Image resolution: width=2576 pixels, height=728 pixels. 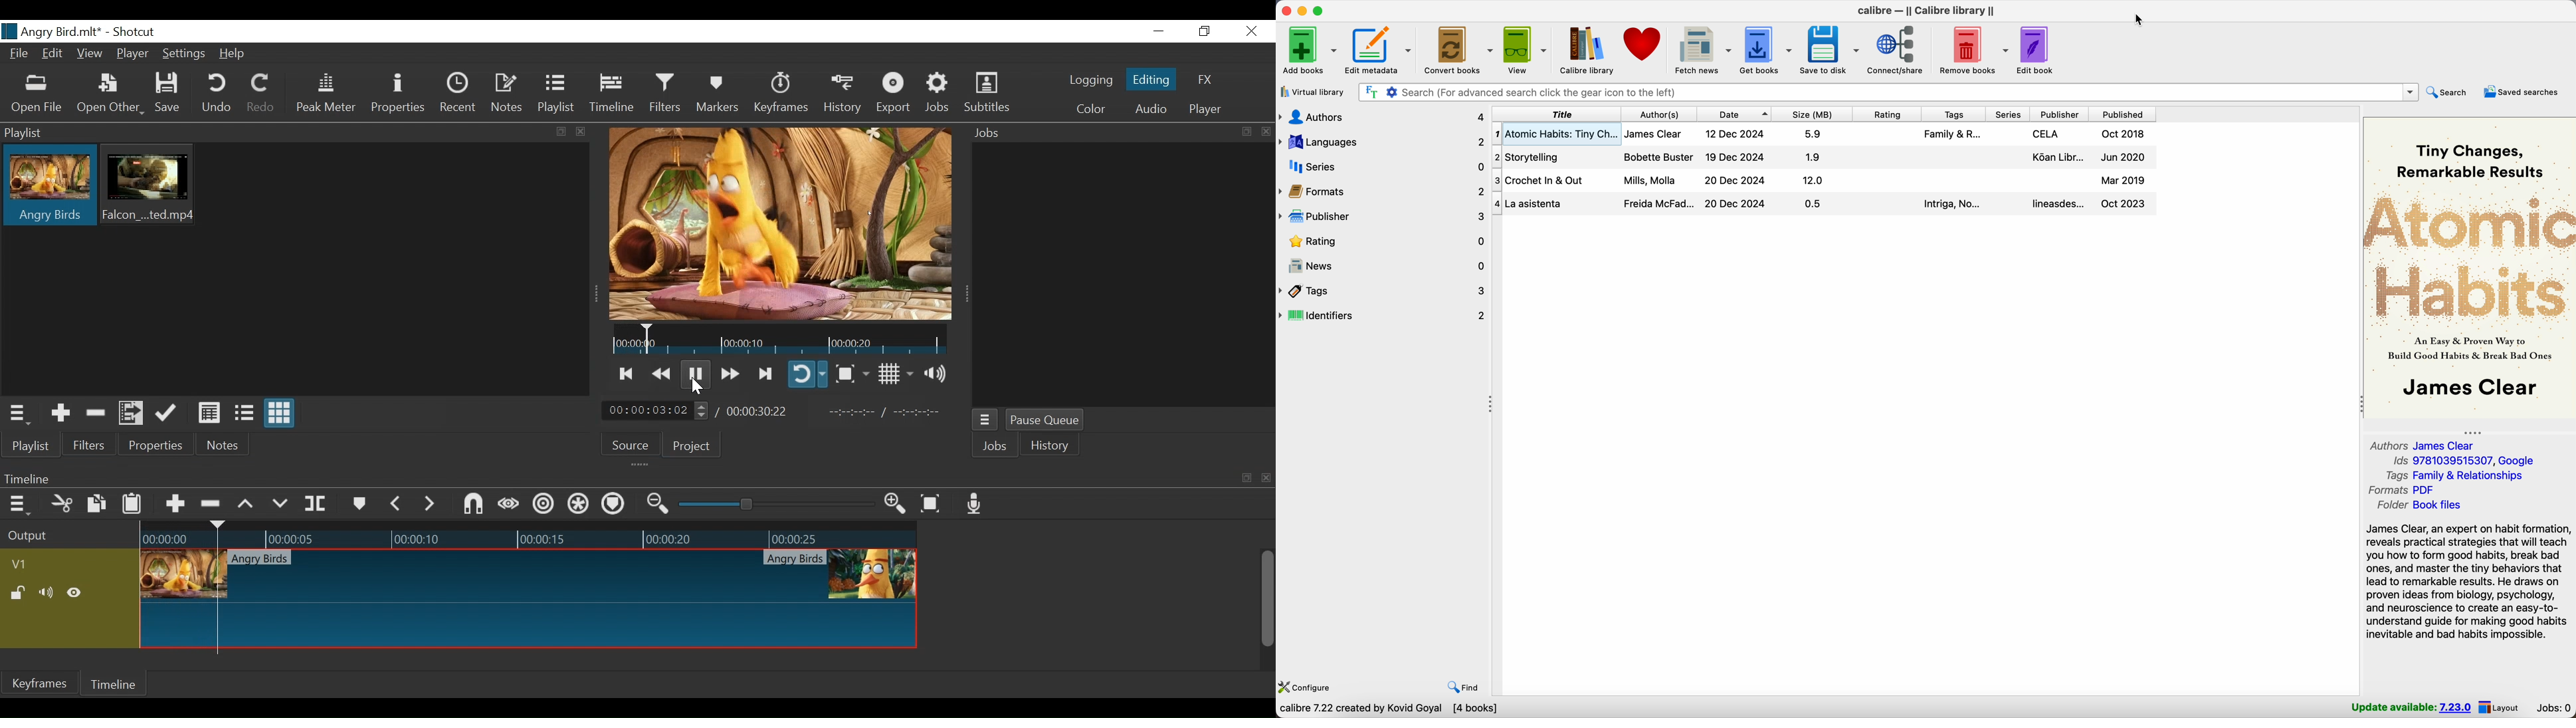 What do you see at coordinates (577, 505) in the screenshot?
I see `Ripple all tracks` at bounding box center [577, 505].